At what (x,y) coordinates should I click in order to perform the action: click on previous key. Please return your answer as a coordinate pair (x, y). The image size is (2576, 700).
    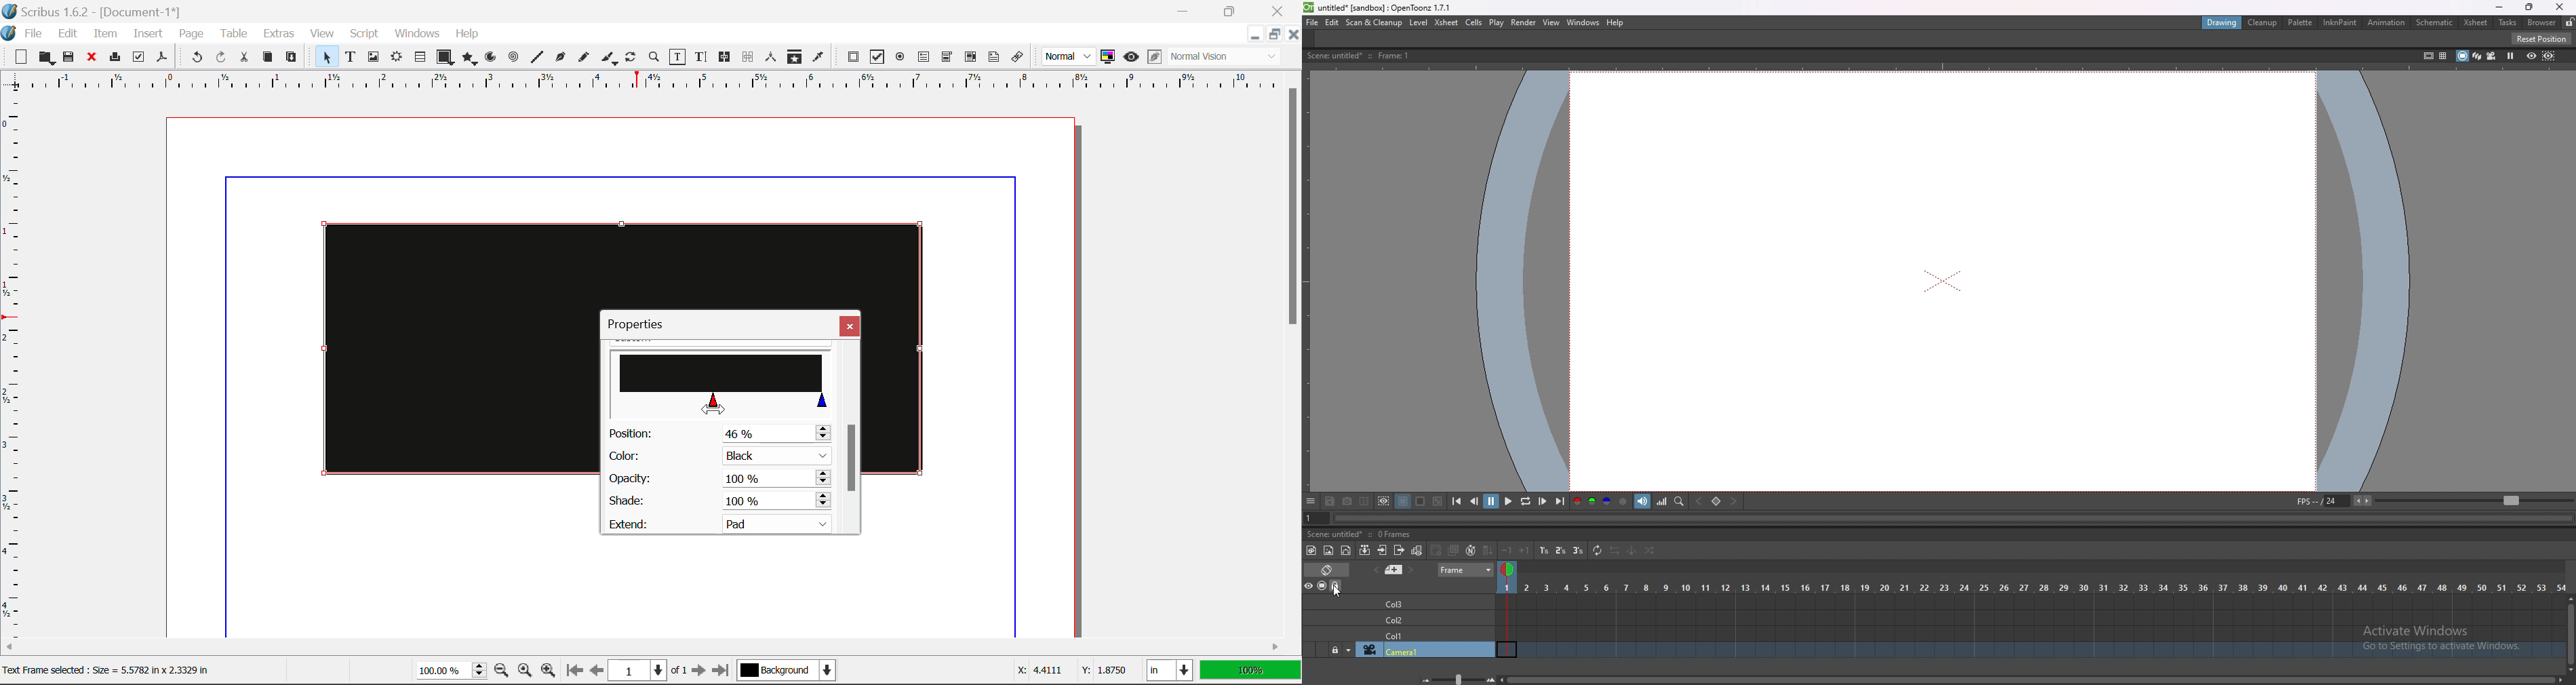
    Looking at the image, I should click on (1701, 501).